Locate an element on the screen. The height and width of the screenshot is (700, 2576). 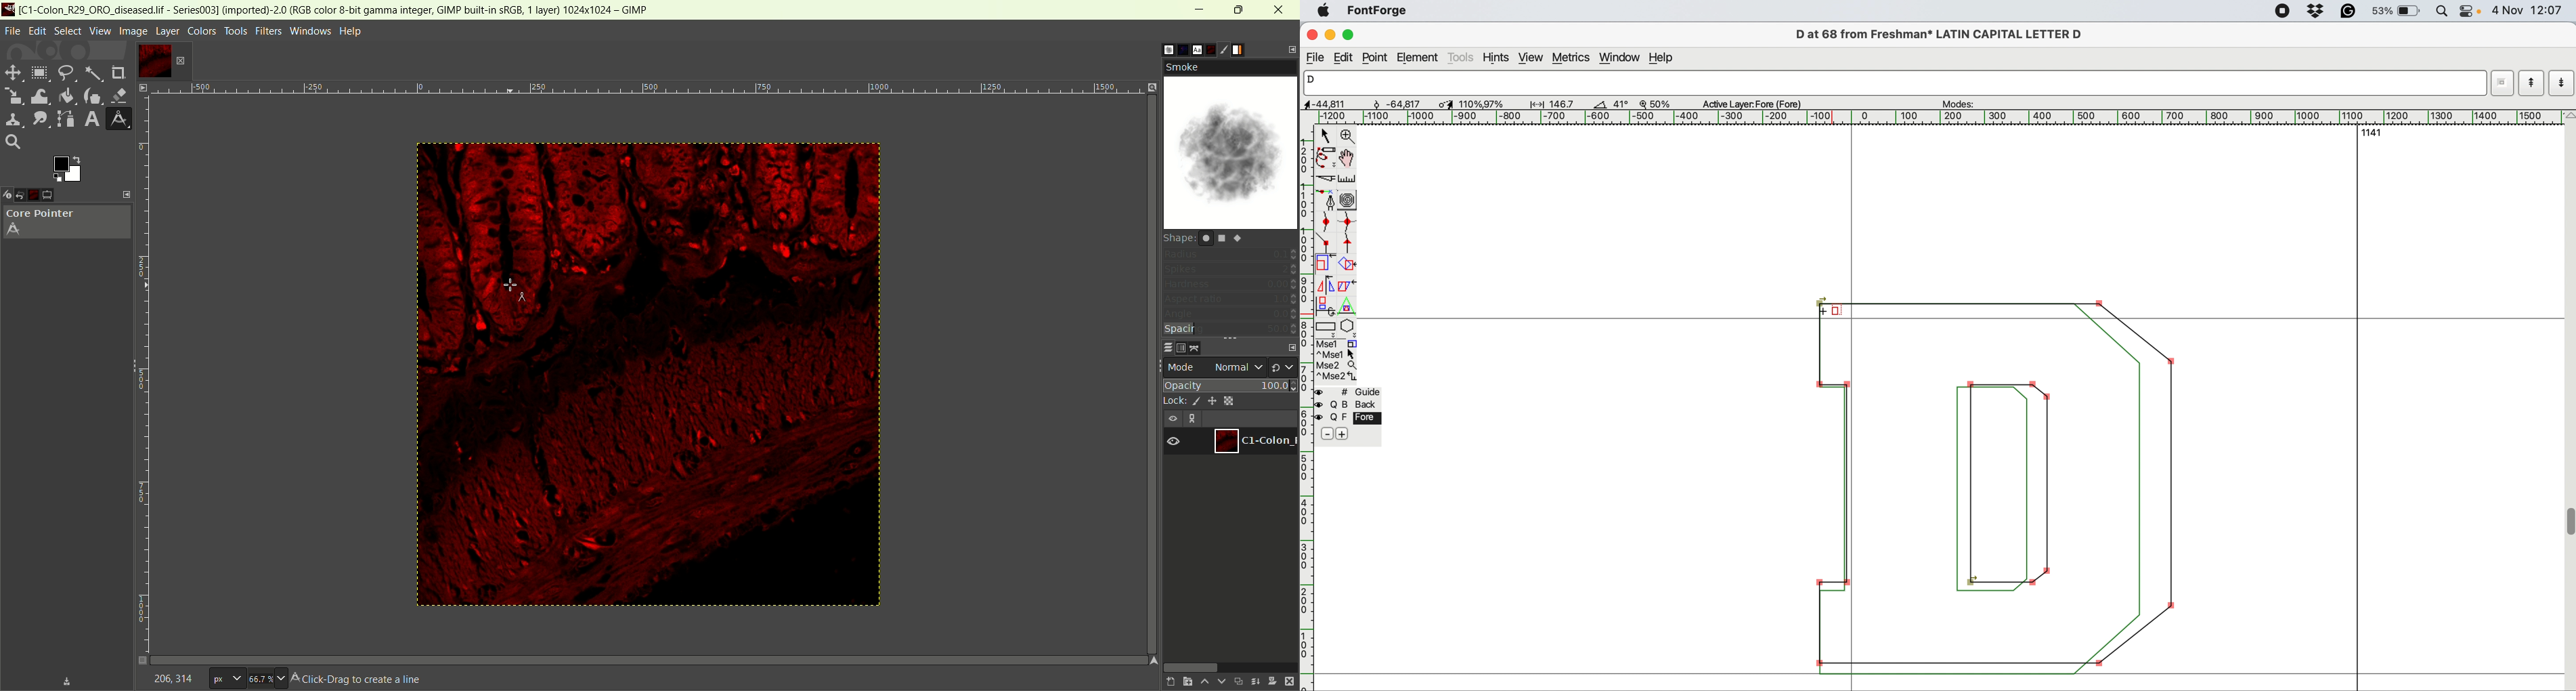
windows is located at coordinates (312, 31).